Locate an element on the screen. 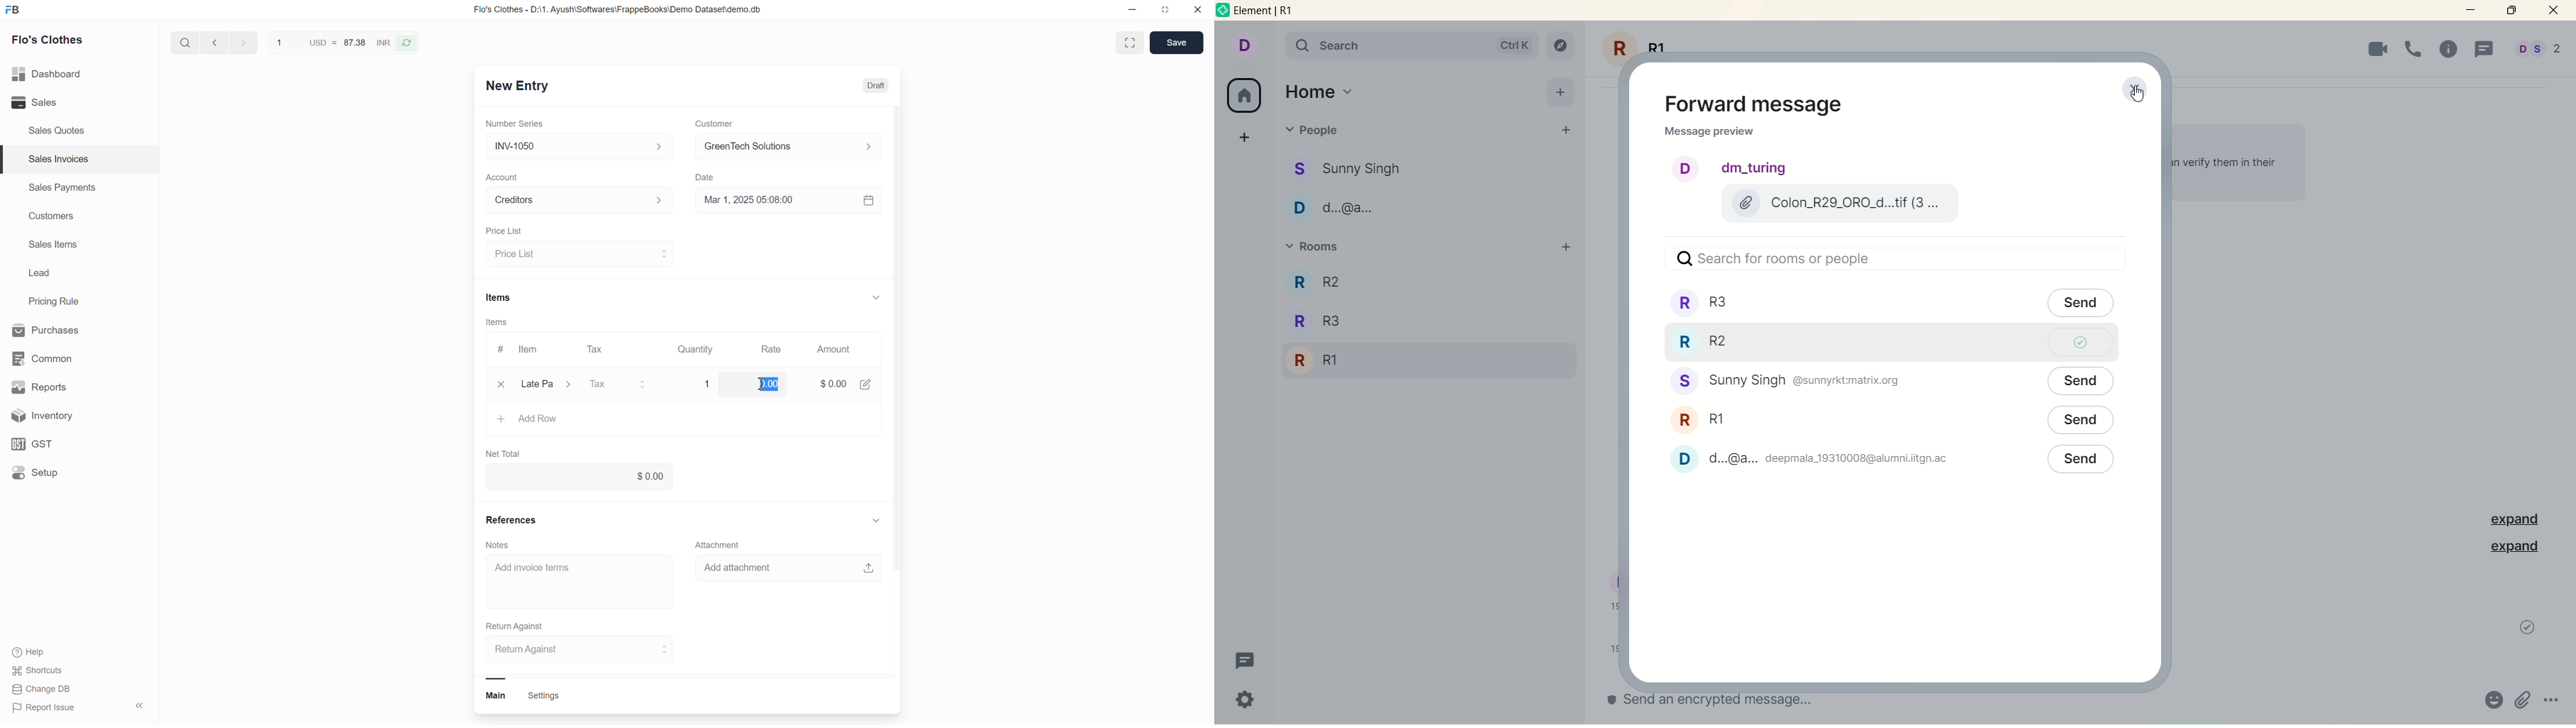 This screenshot has height=728, width=2576. room selected is located at coordinates (1884, 344).